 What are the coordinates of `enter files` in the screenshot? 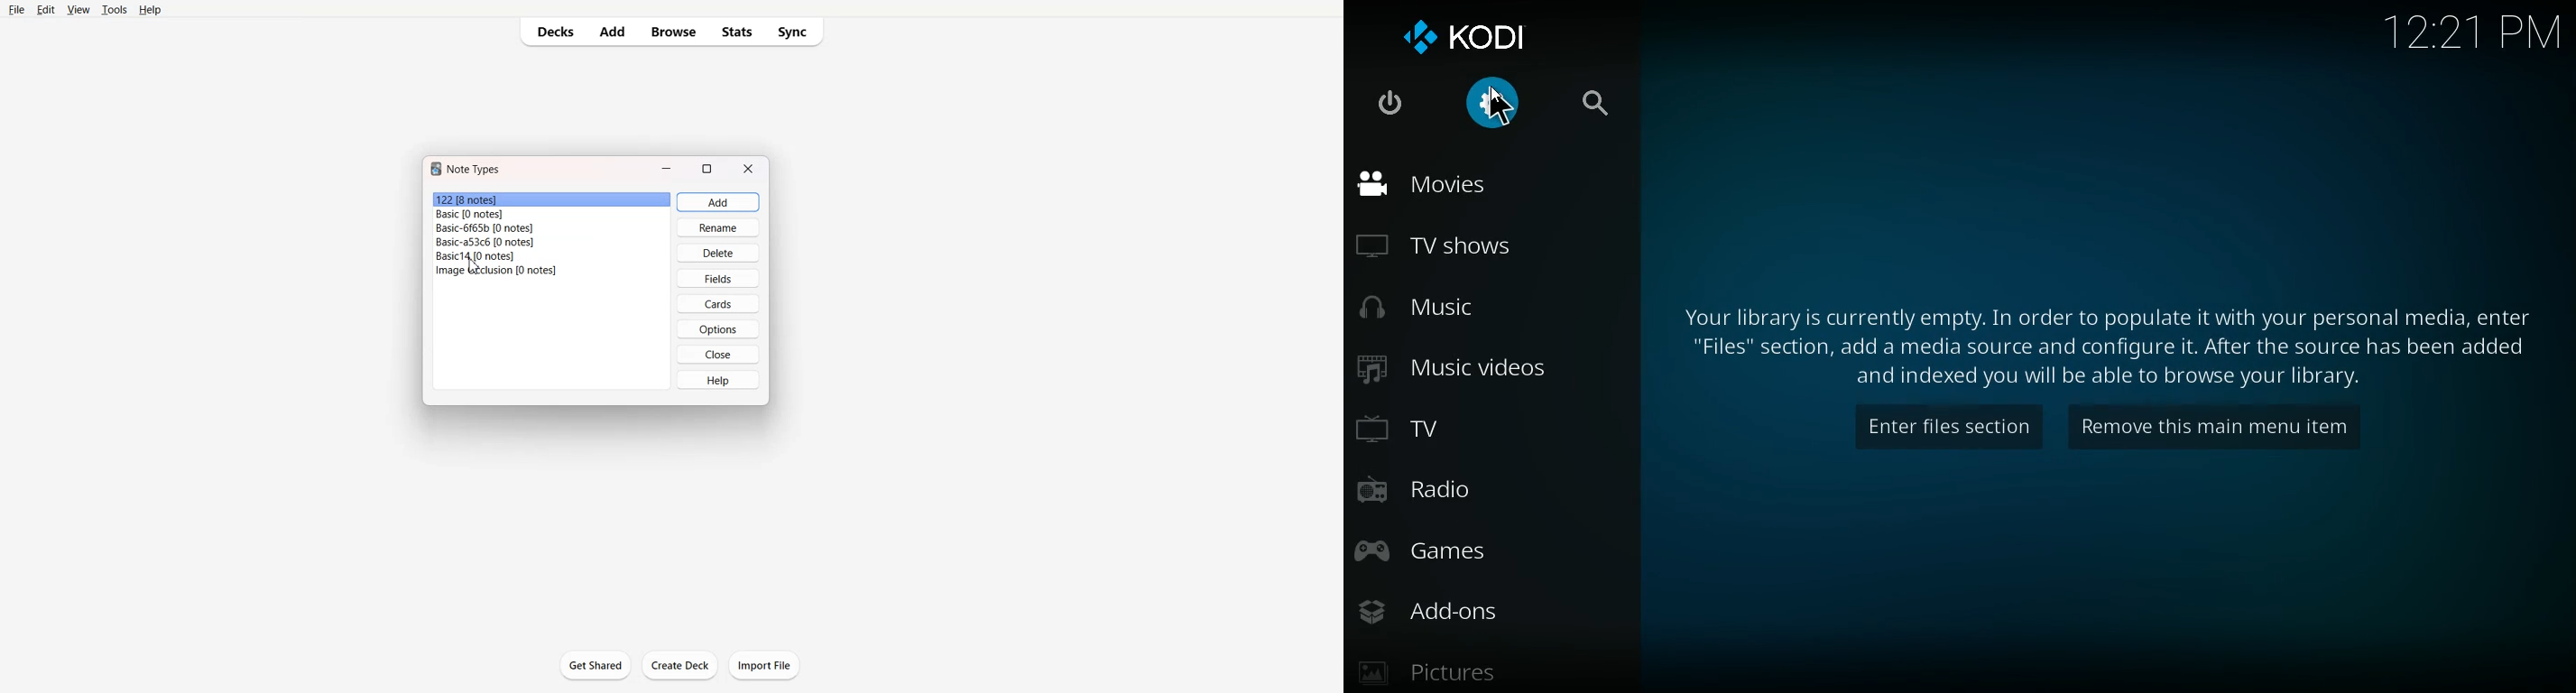 It's located at (1948, 426).